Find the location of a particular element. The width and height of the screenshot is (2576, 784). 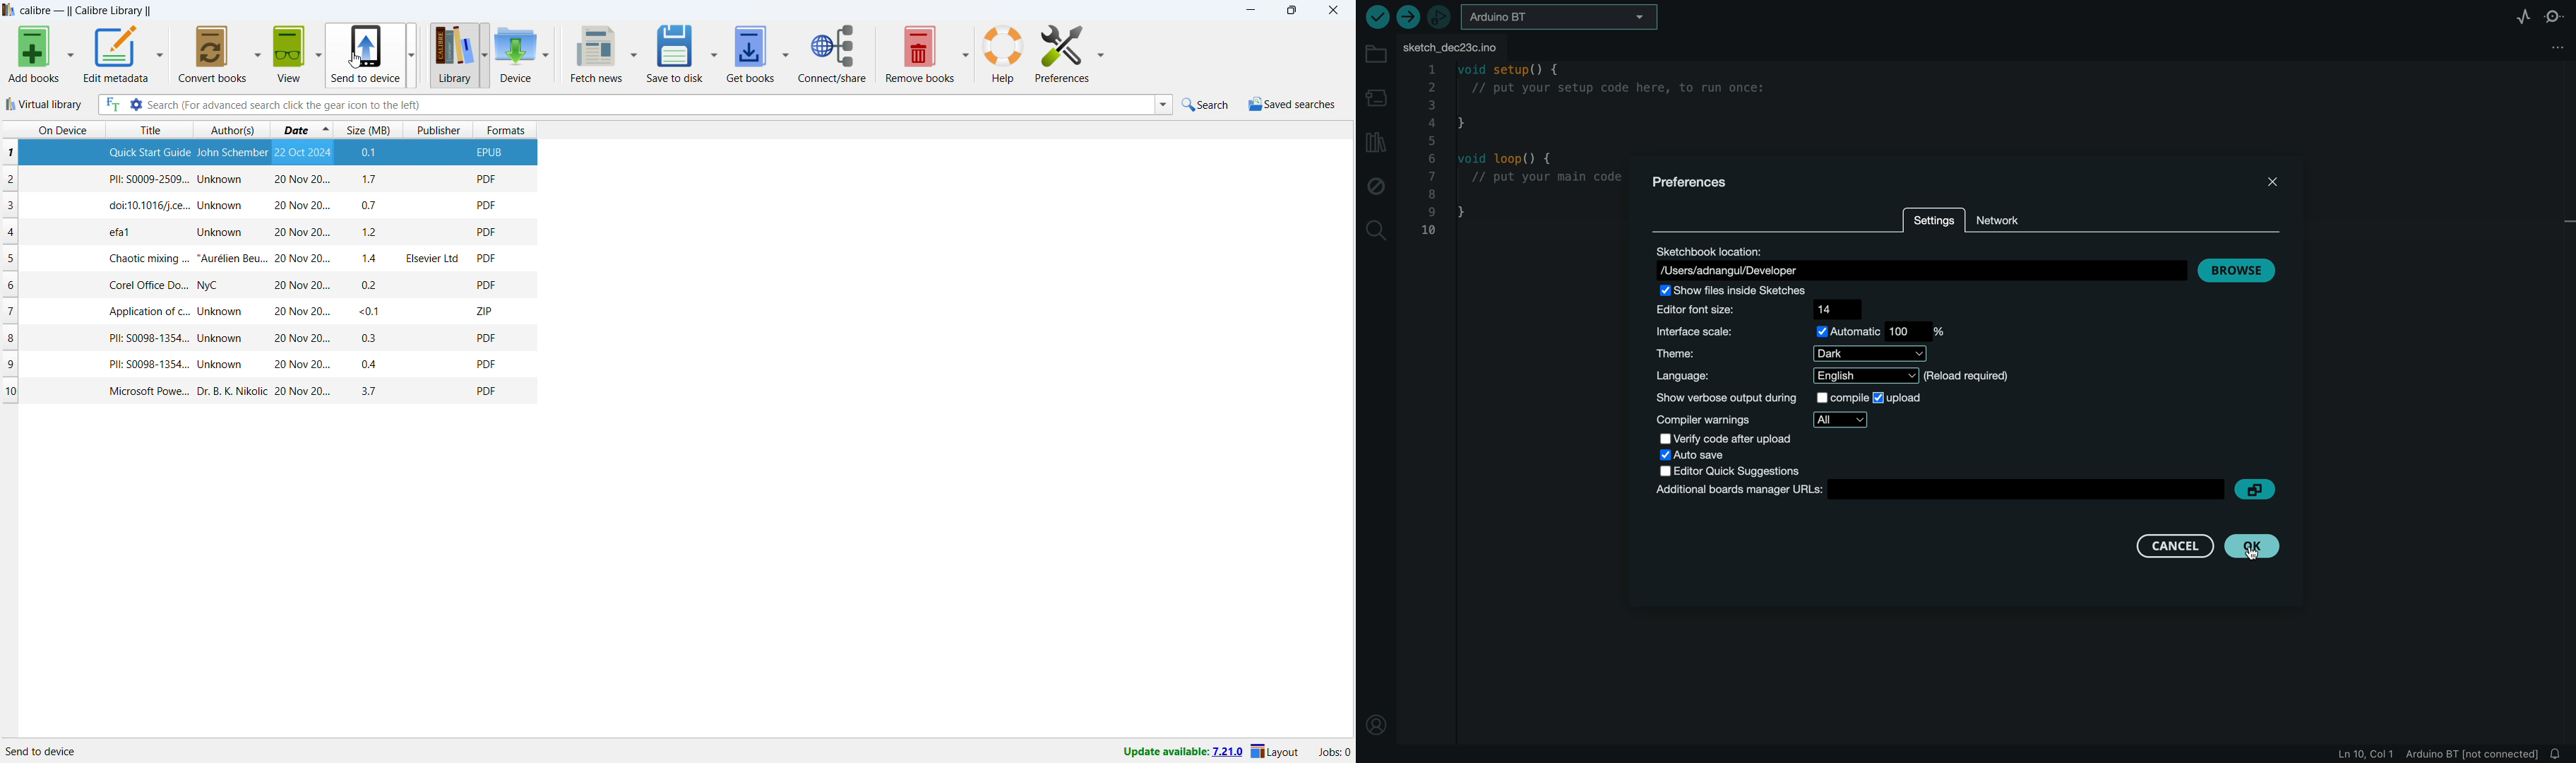

 is located at coordinates (675, 53).